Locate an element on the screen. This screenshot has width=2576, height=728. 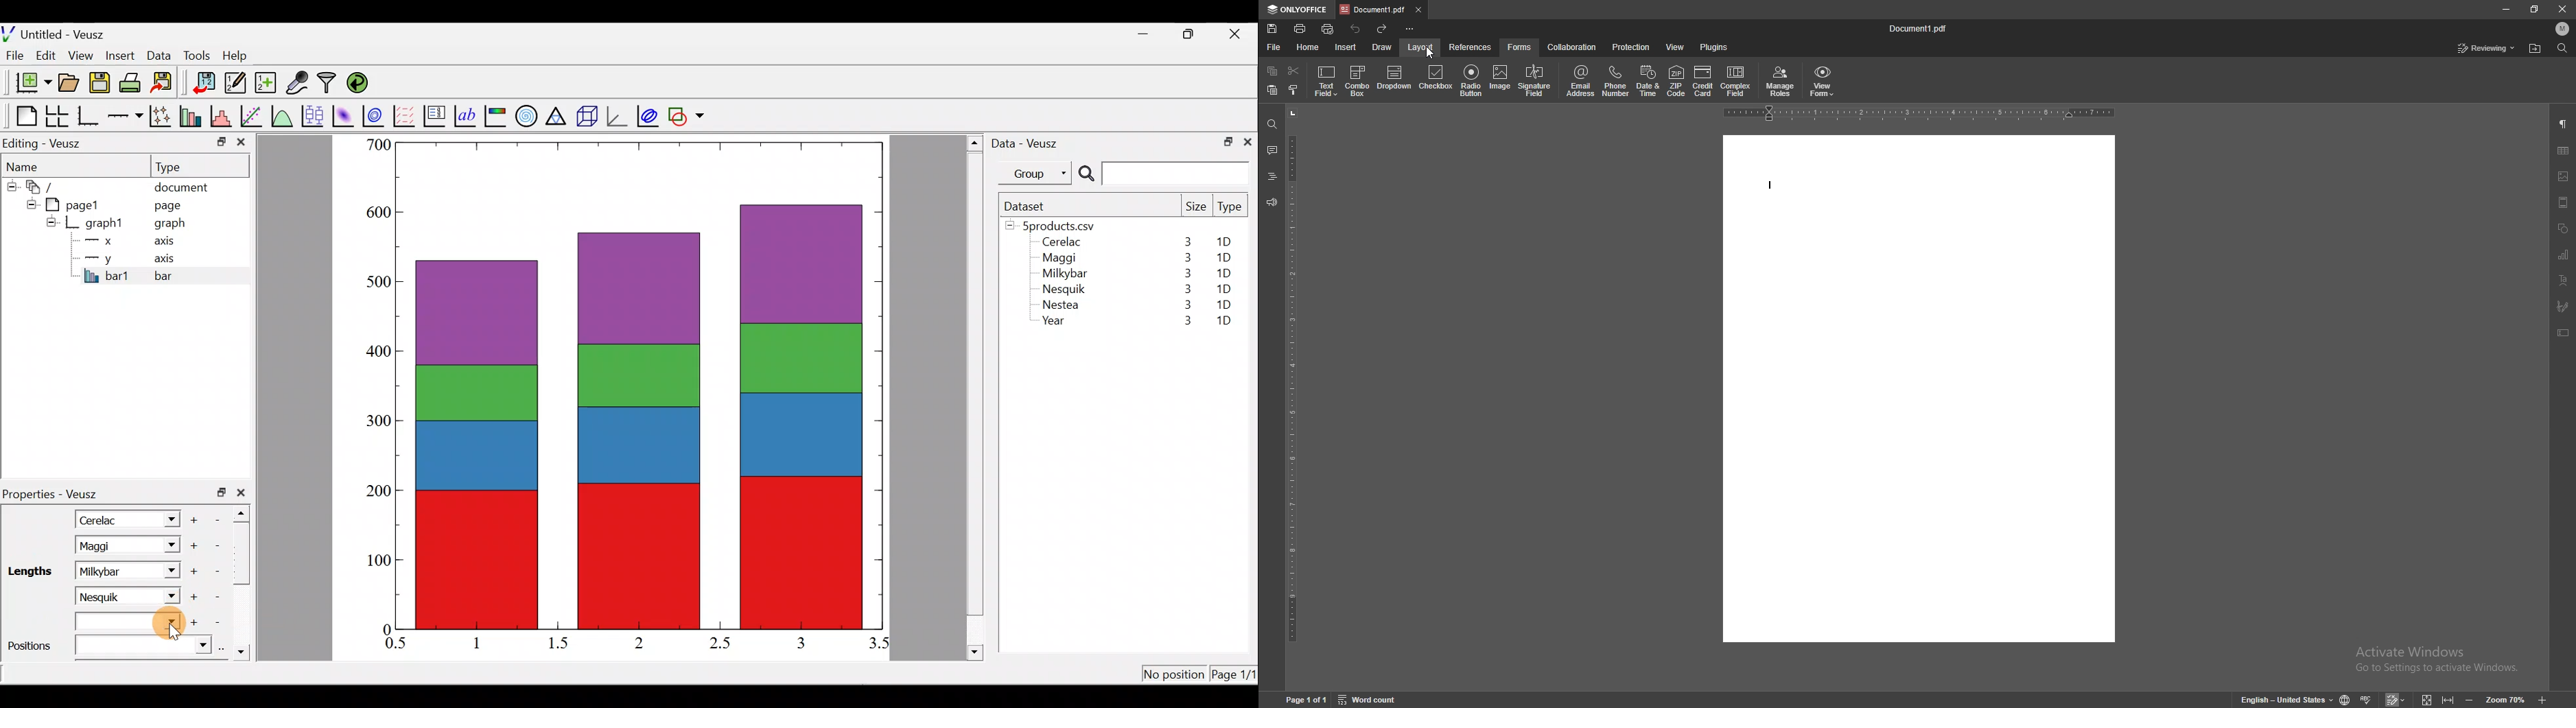
Plot a 2d dataset as contours is located at coordinates (376, 115).